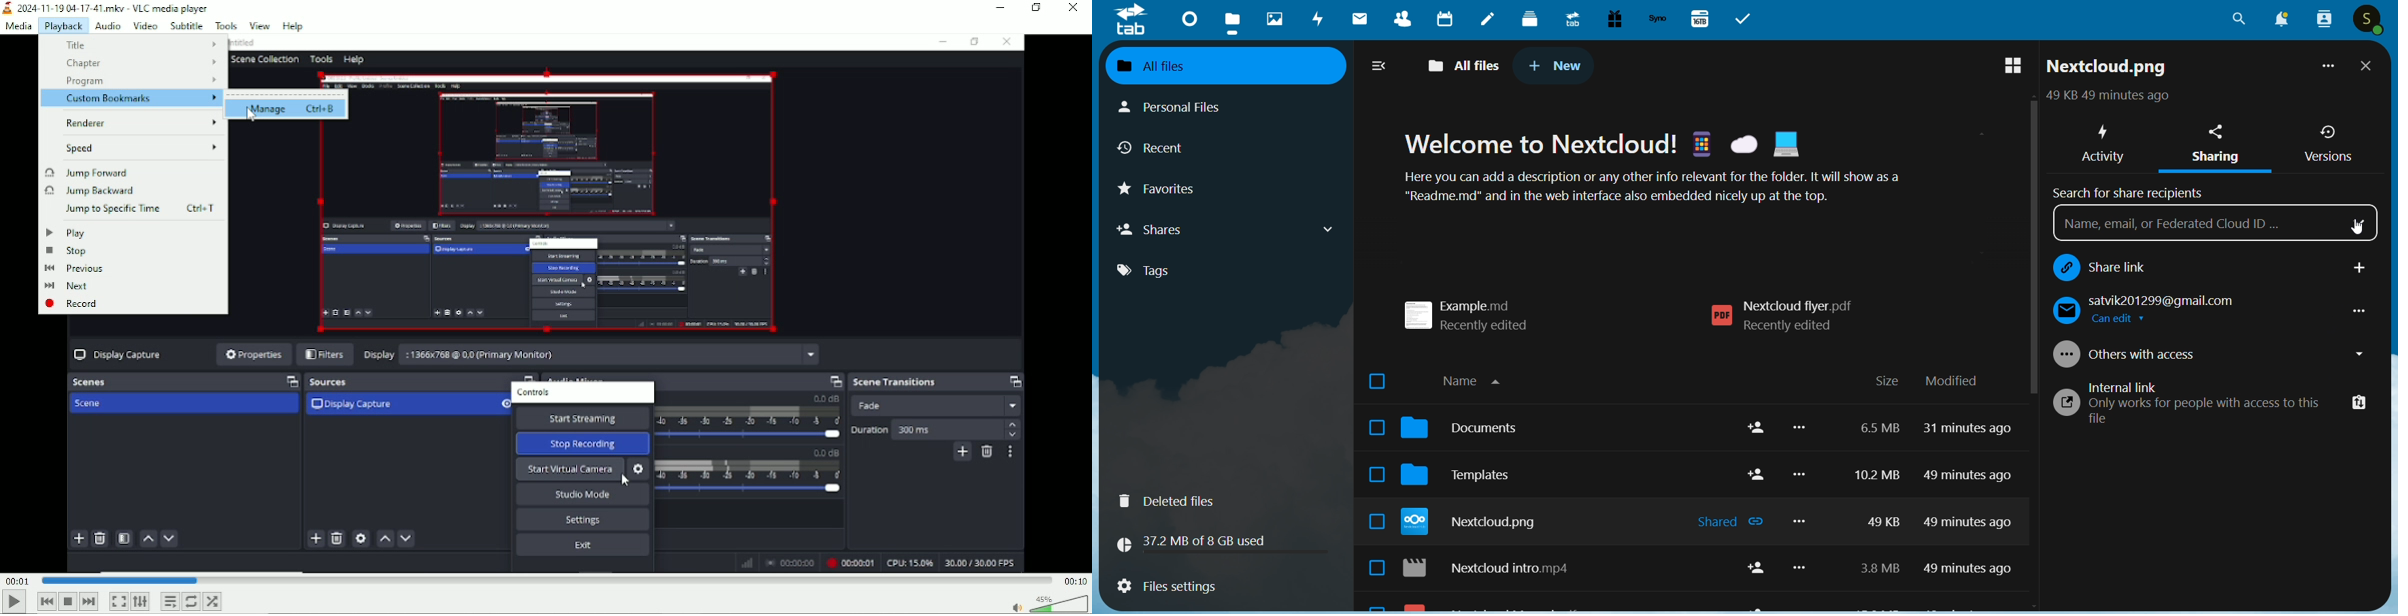 Image resolution: width=2408 pixels, height=616 pixels. What do you see at coordinates (1556, 65) in the screenshot?
I see `new tab` at bounding box center [1556, 65].